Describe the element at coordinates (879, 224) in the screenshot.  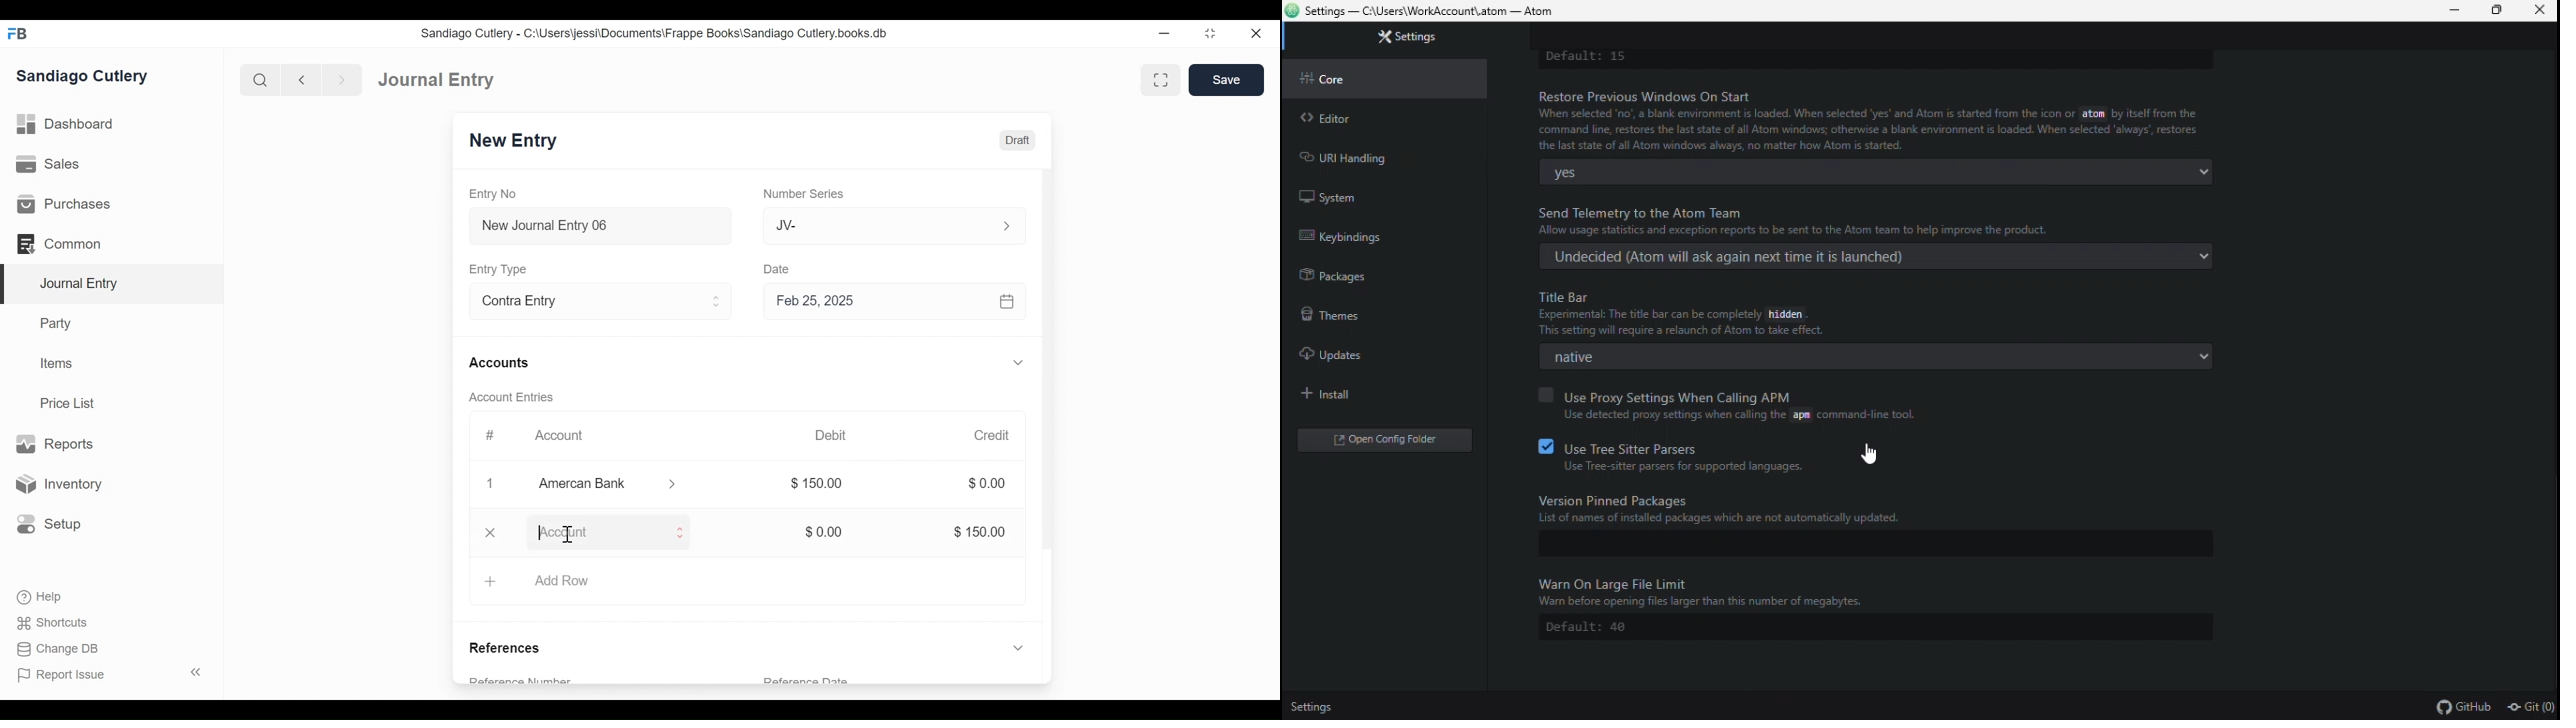
I see `JV-` at that location.